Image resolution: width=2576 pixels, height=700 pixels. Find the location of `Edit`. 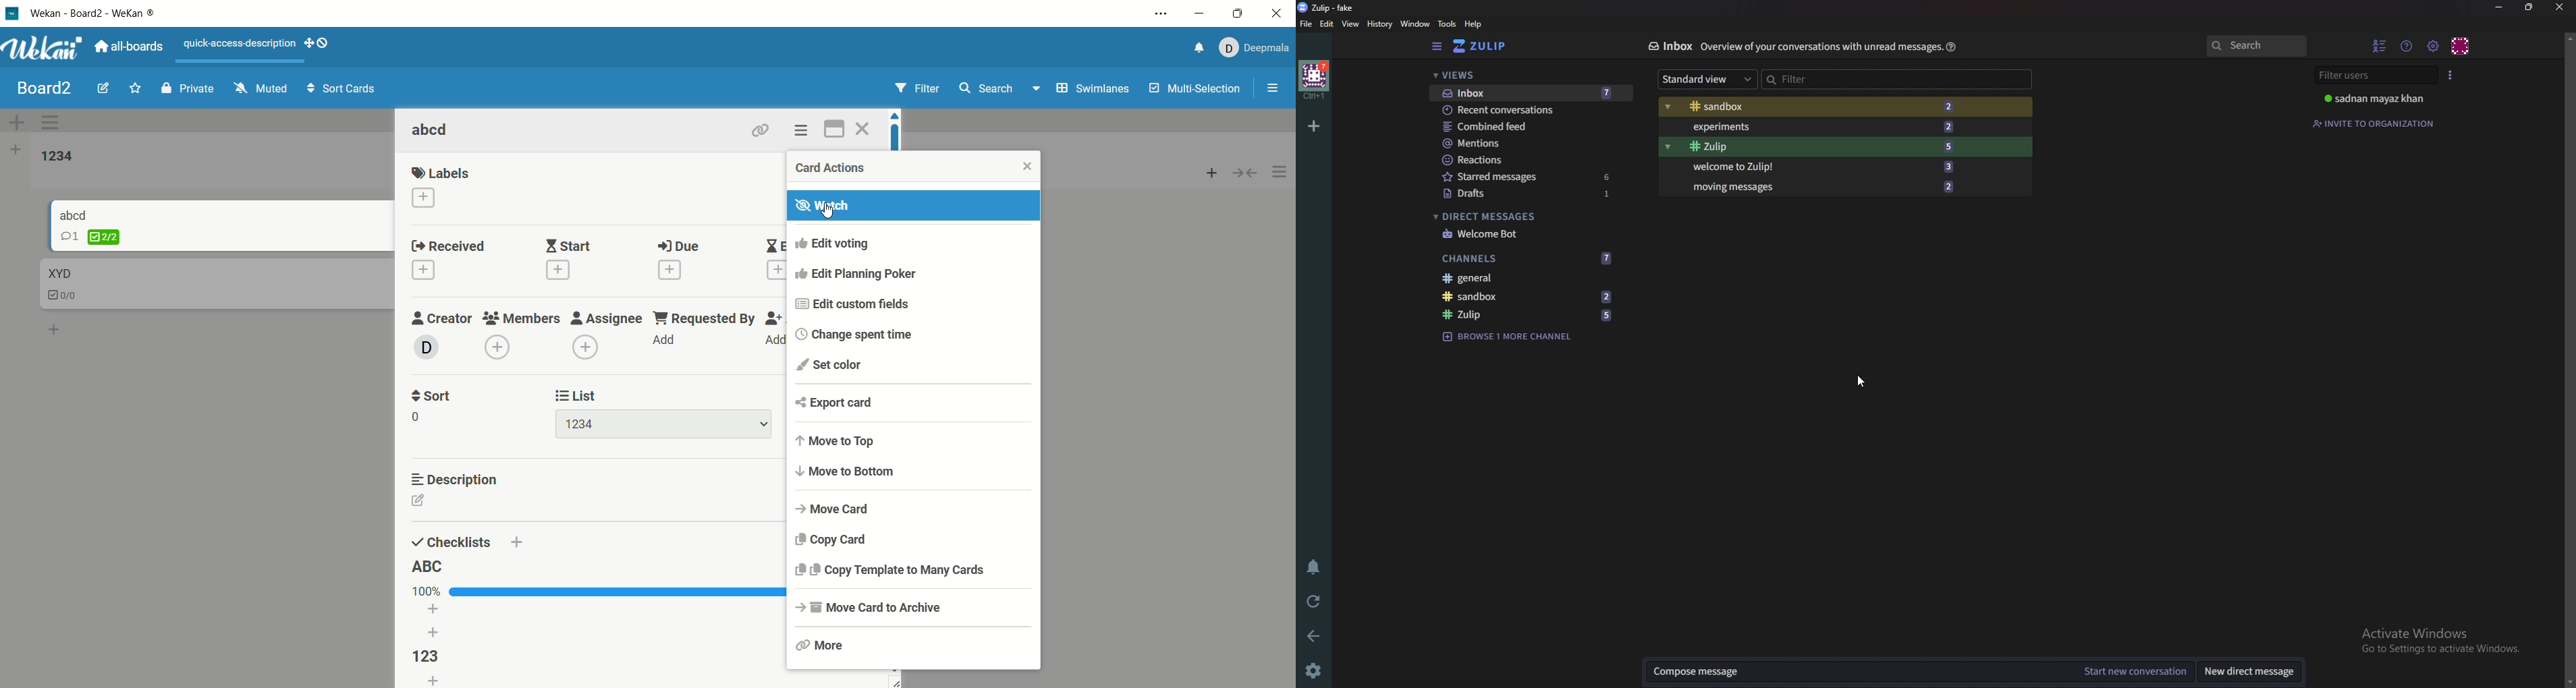

Edit is located at coordinates (1329, 24).